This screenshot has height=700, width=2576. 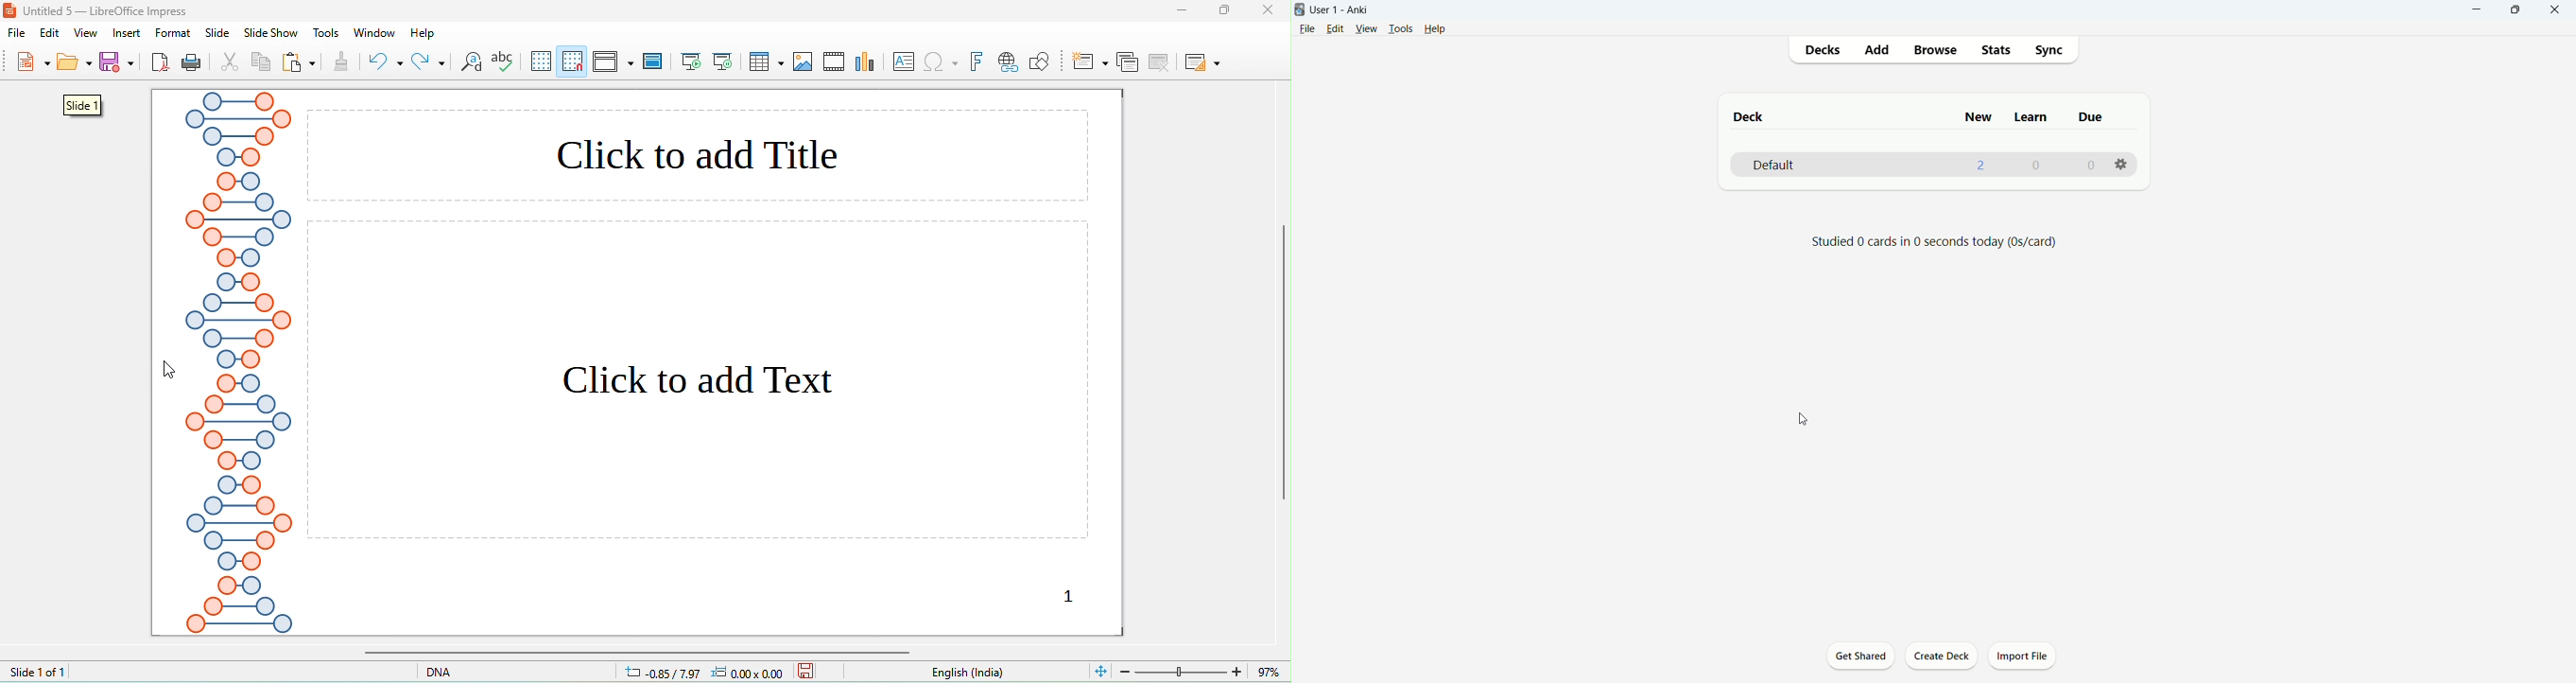 What do you see at coordinates (868, 62) in the screenshot?
I see `chart` at bounding box center [868, 62].